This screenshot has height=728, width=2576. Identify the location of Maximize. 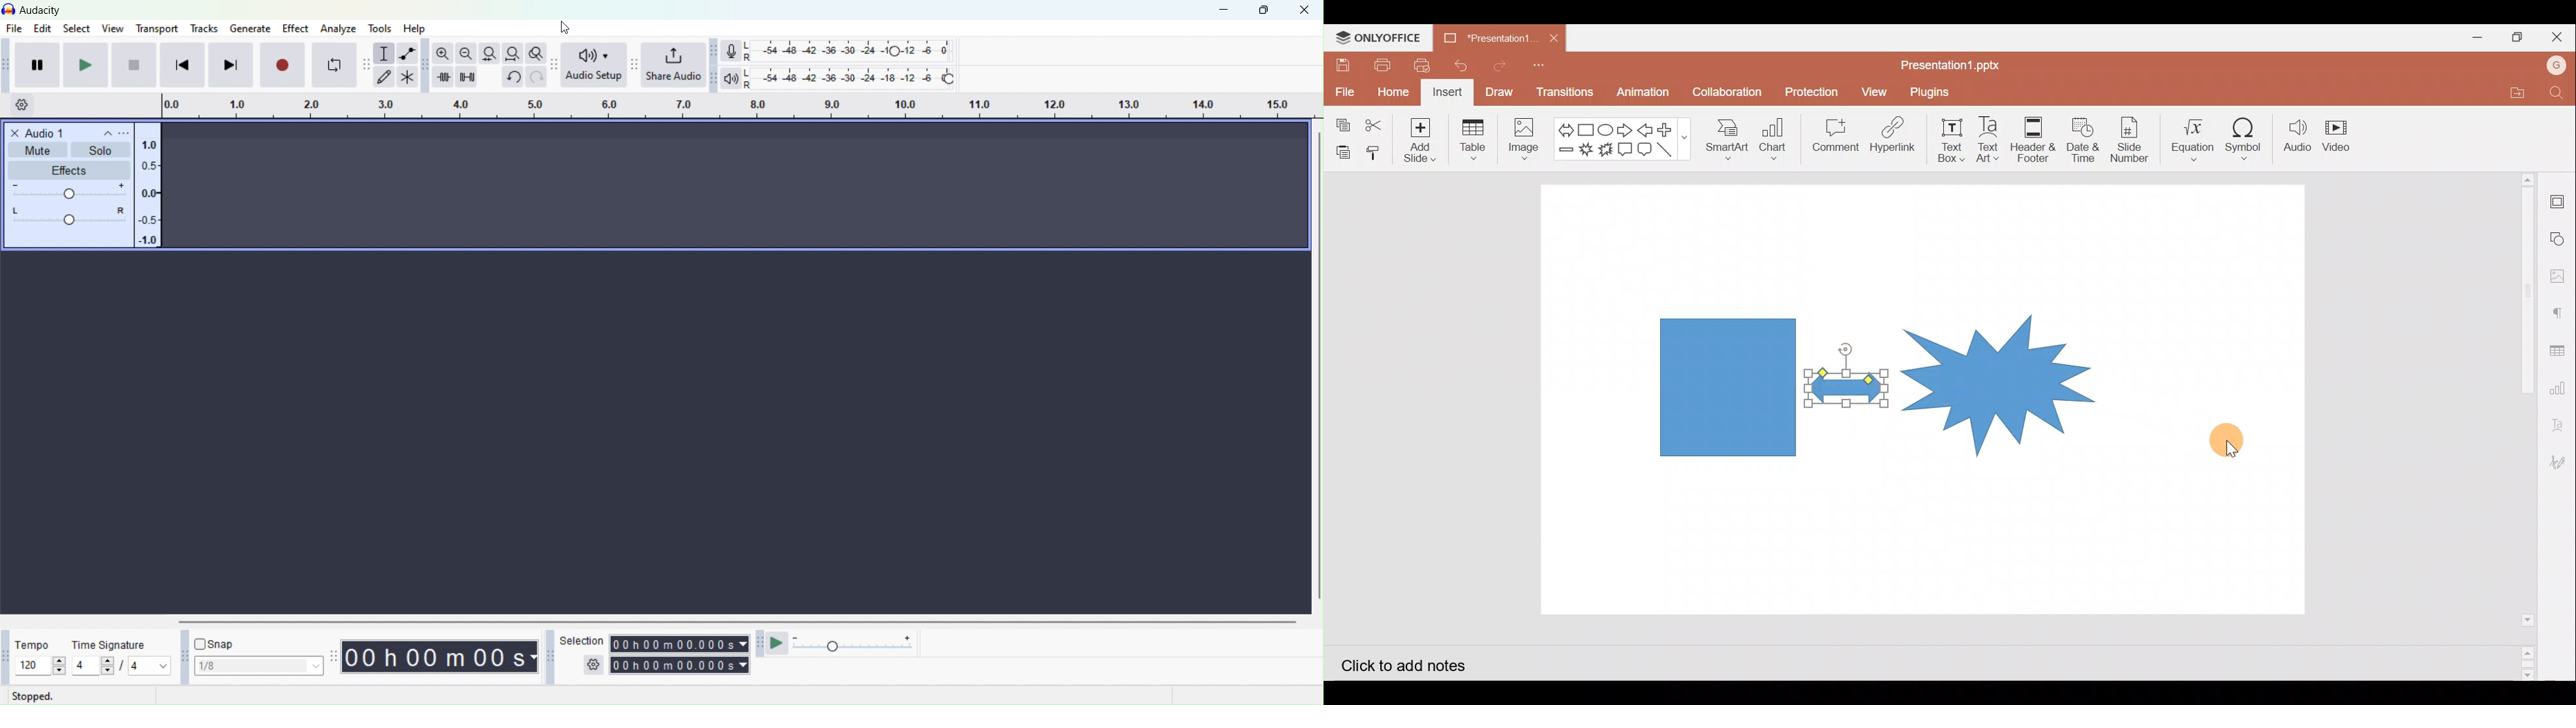
(2514, 35).